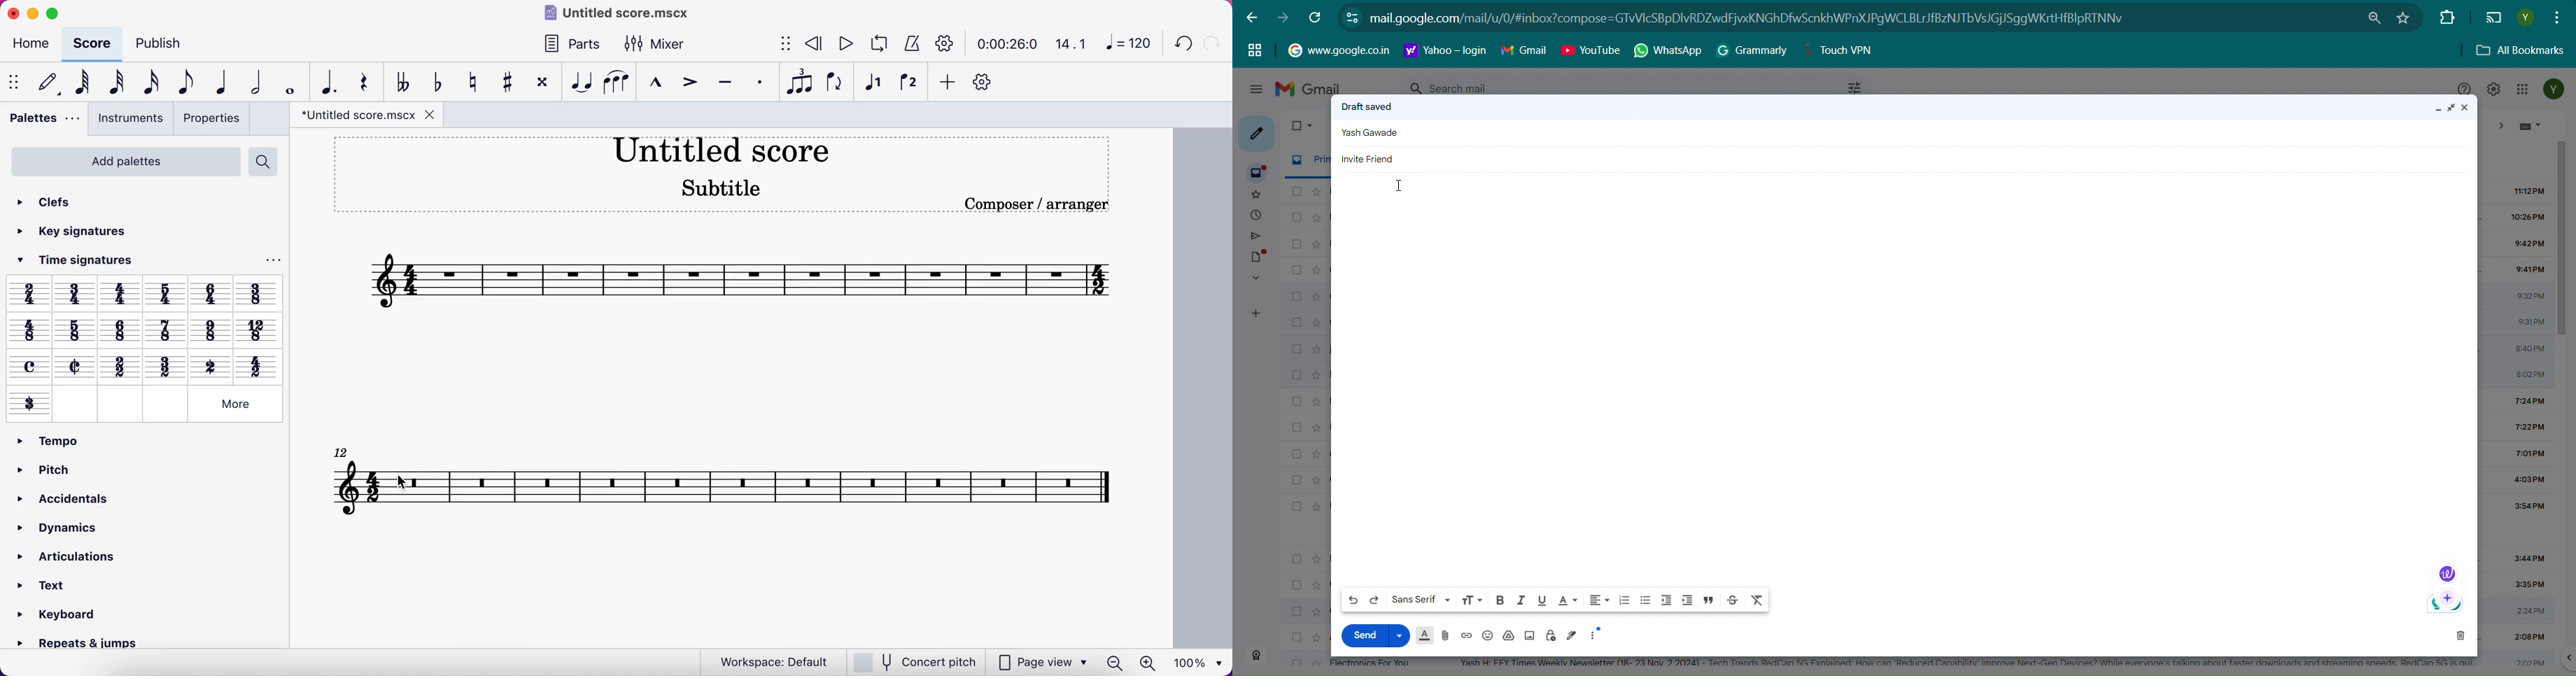 Image resolution: width=2576 pixels, height=700 pixels. I want to click on Insert Emoji, so click(1487, 636).